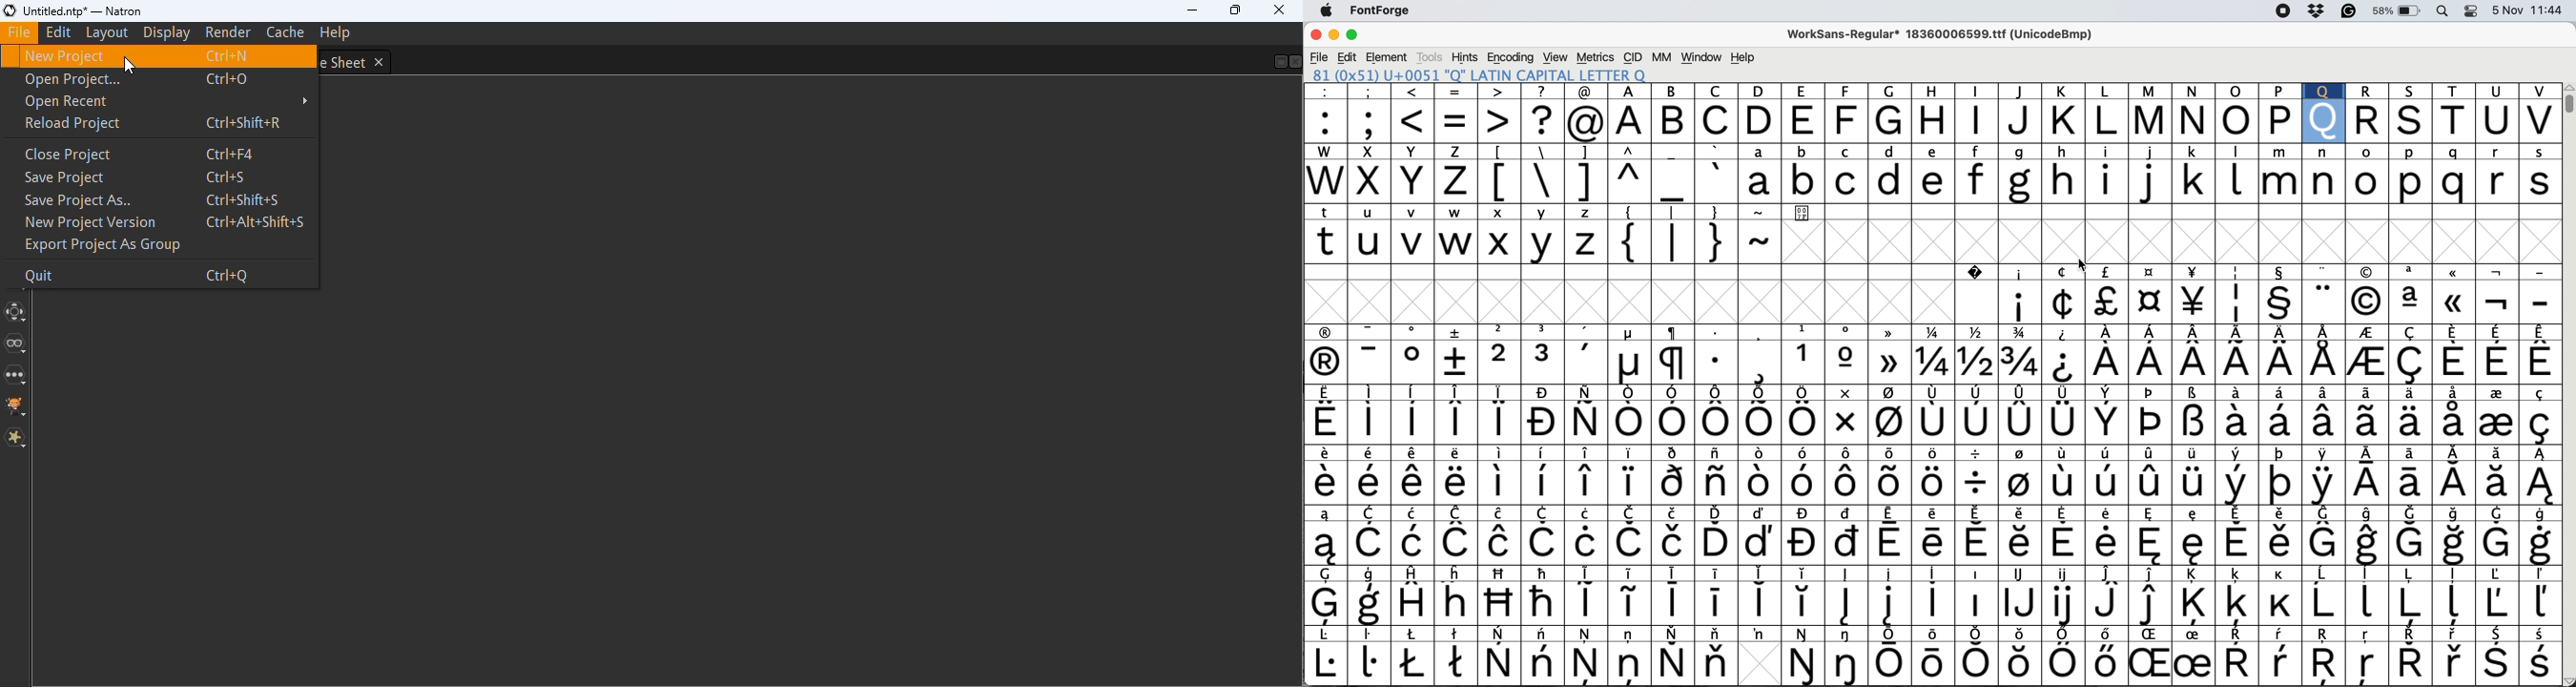 The width and height of the screenshot is (2576, 700). What do you see at coordinates (1394, 12) in the screenshot?
I see `fontforge` at bounding box center [1394, 12].